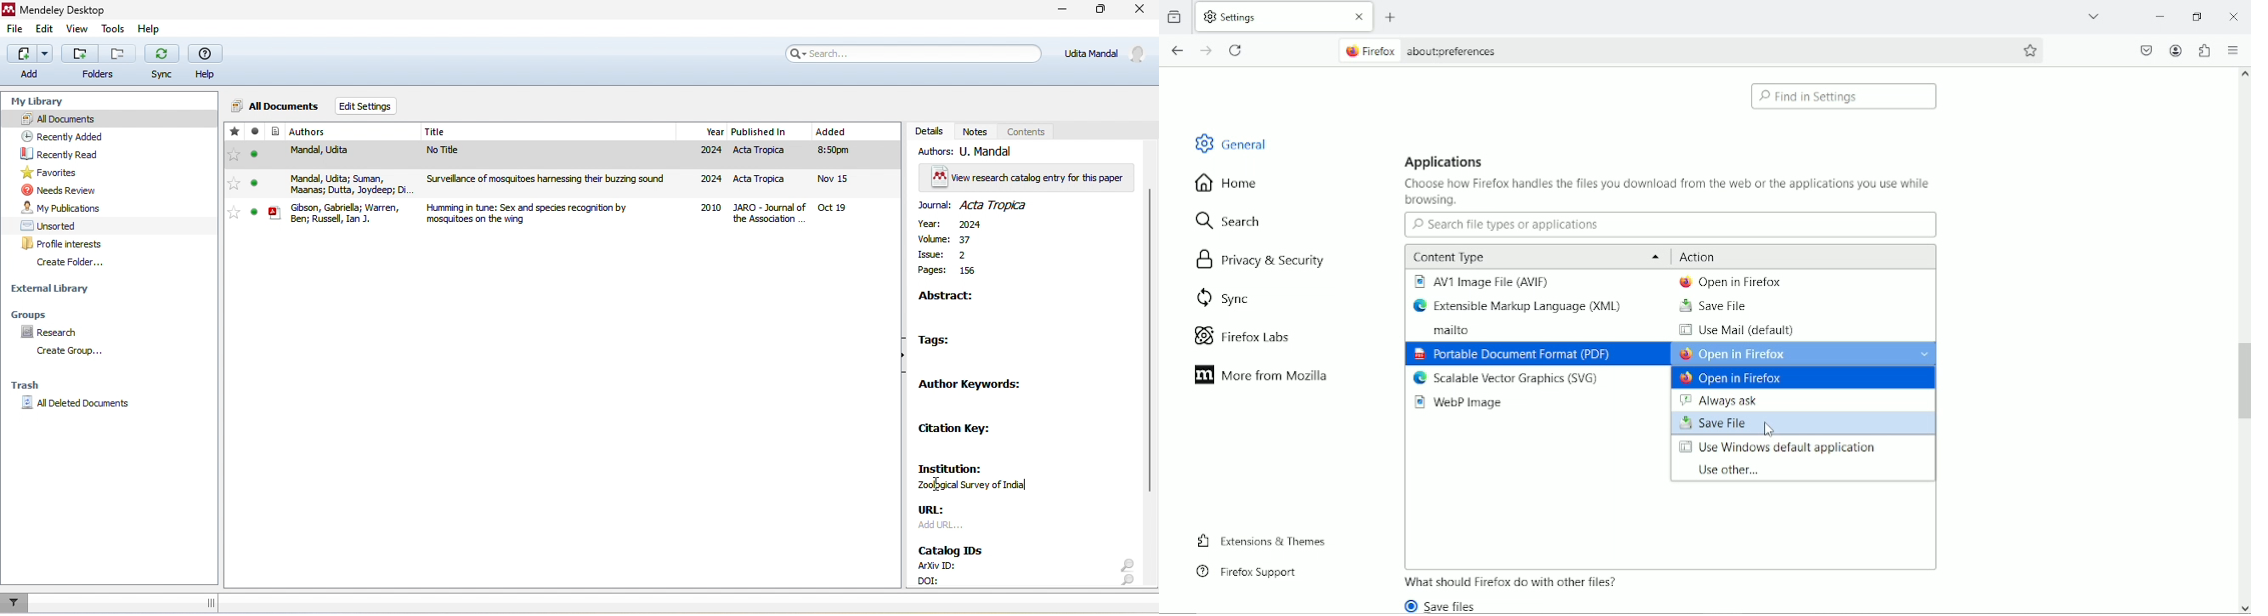 This screenshot has width=2268, height=616. What do you see at coordinates (1723, 470) in the screenshot?
I see `Use other` at bounding box center [1723, 470].